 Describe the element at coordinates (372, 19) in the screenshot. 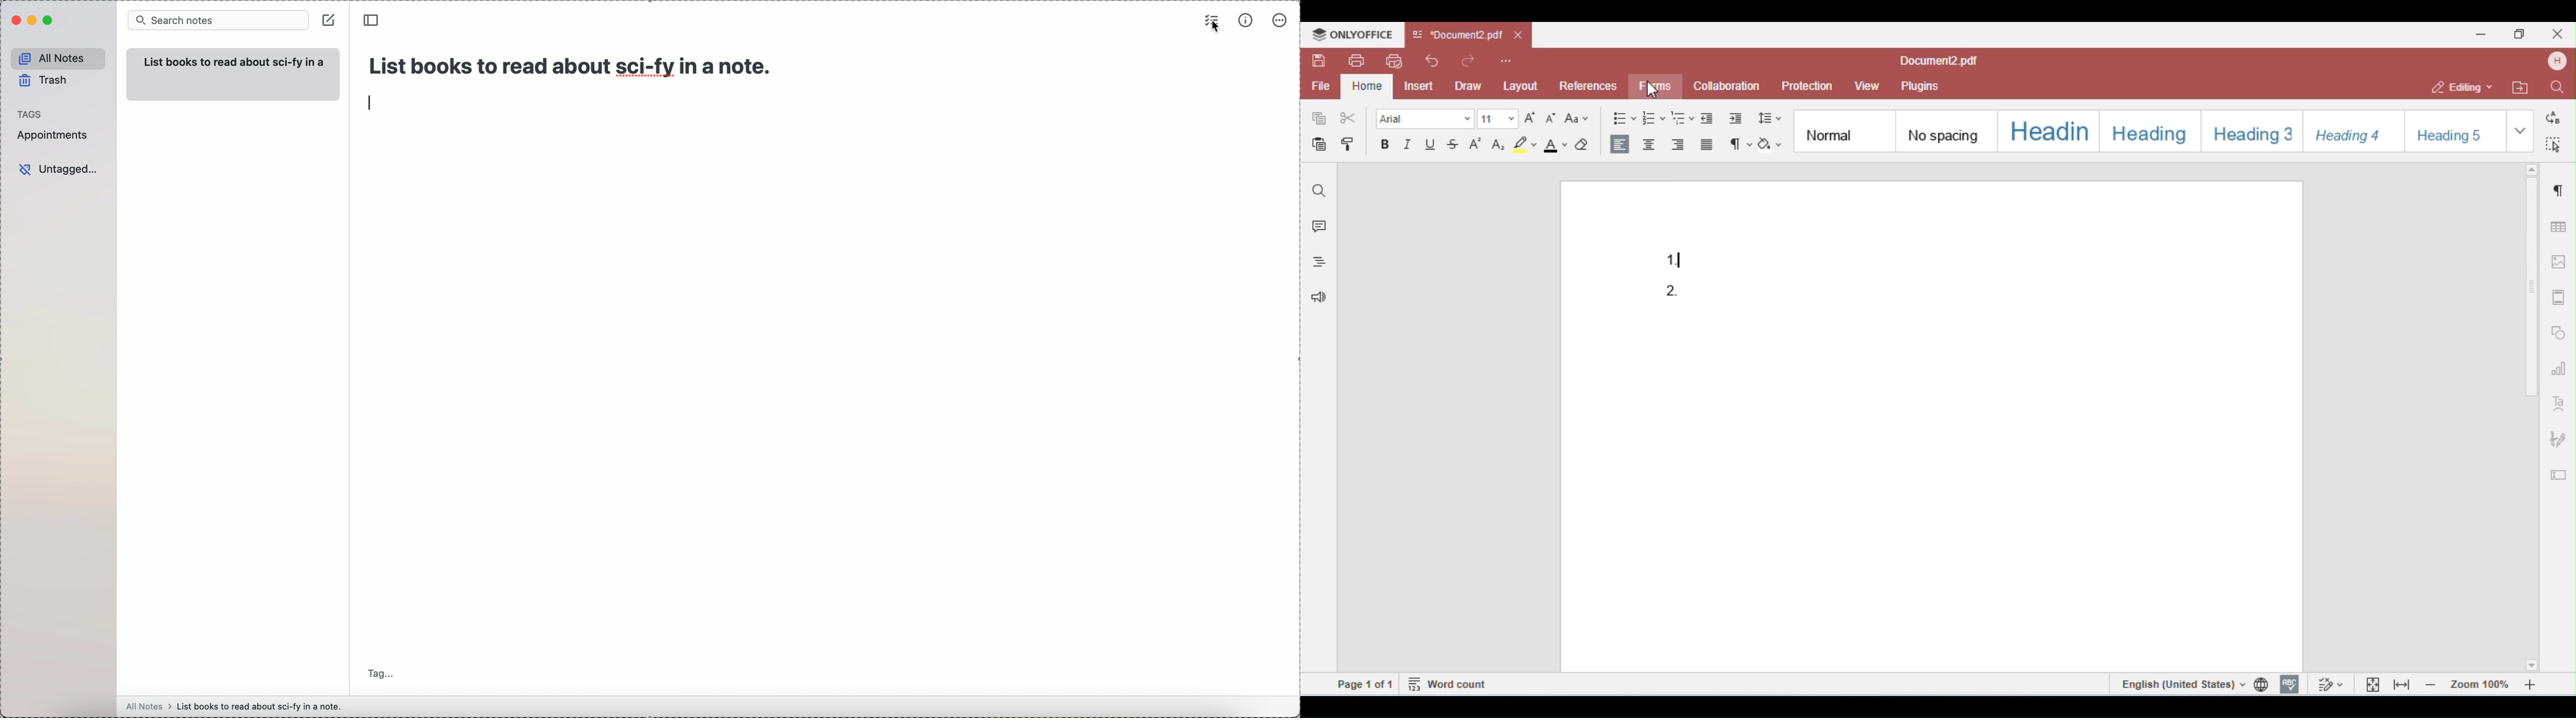

I see `toggle sidebar` at that location.